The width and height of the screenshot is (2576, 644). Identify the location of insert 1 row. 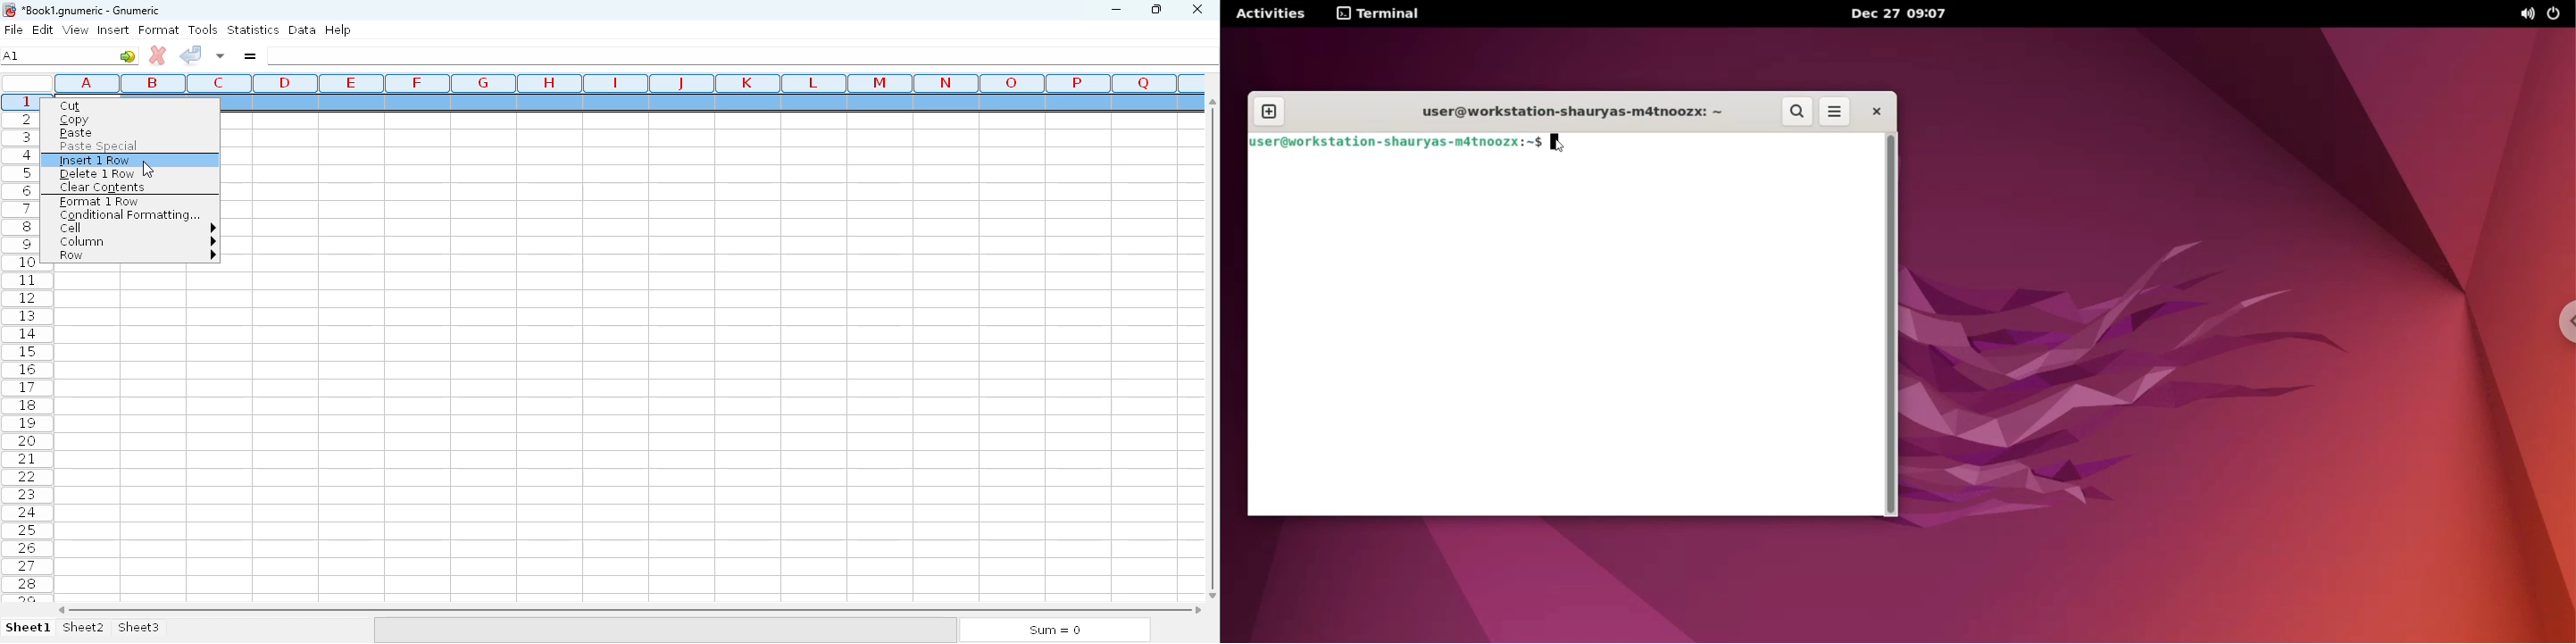
(97, 161).